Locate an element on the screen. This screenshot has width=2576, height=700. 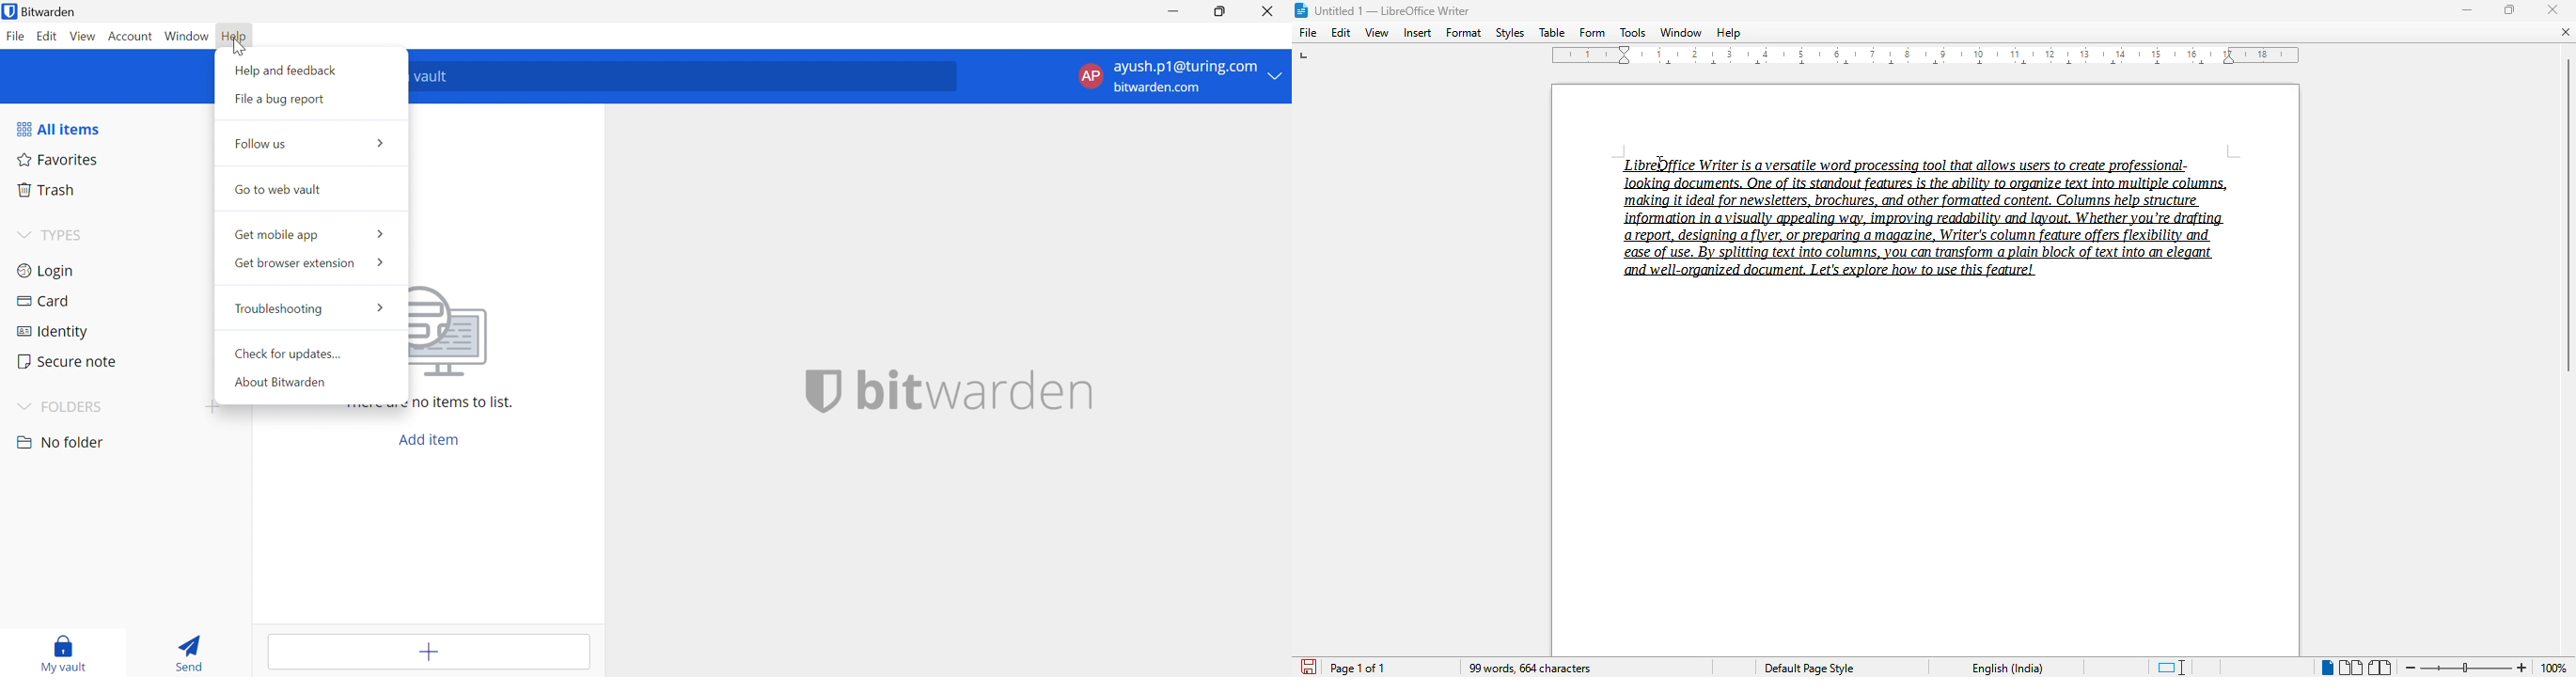
cursor is located at coordinates (1658, 164).